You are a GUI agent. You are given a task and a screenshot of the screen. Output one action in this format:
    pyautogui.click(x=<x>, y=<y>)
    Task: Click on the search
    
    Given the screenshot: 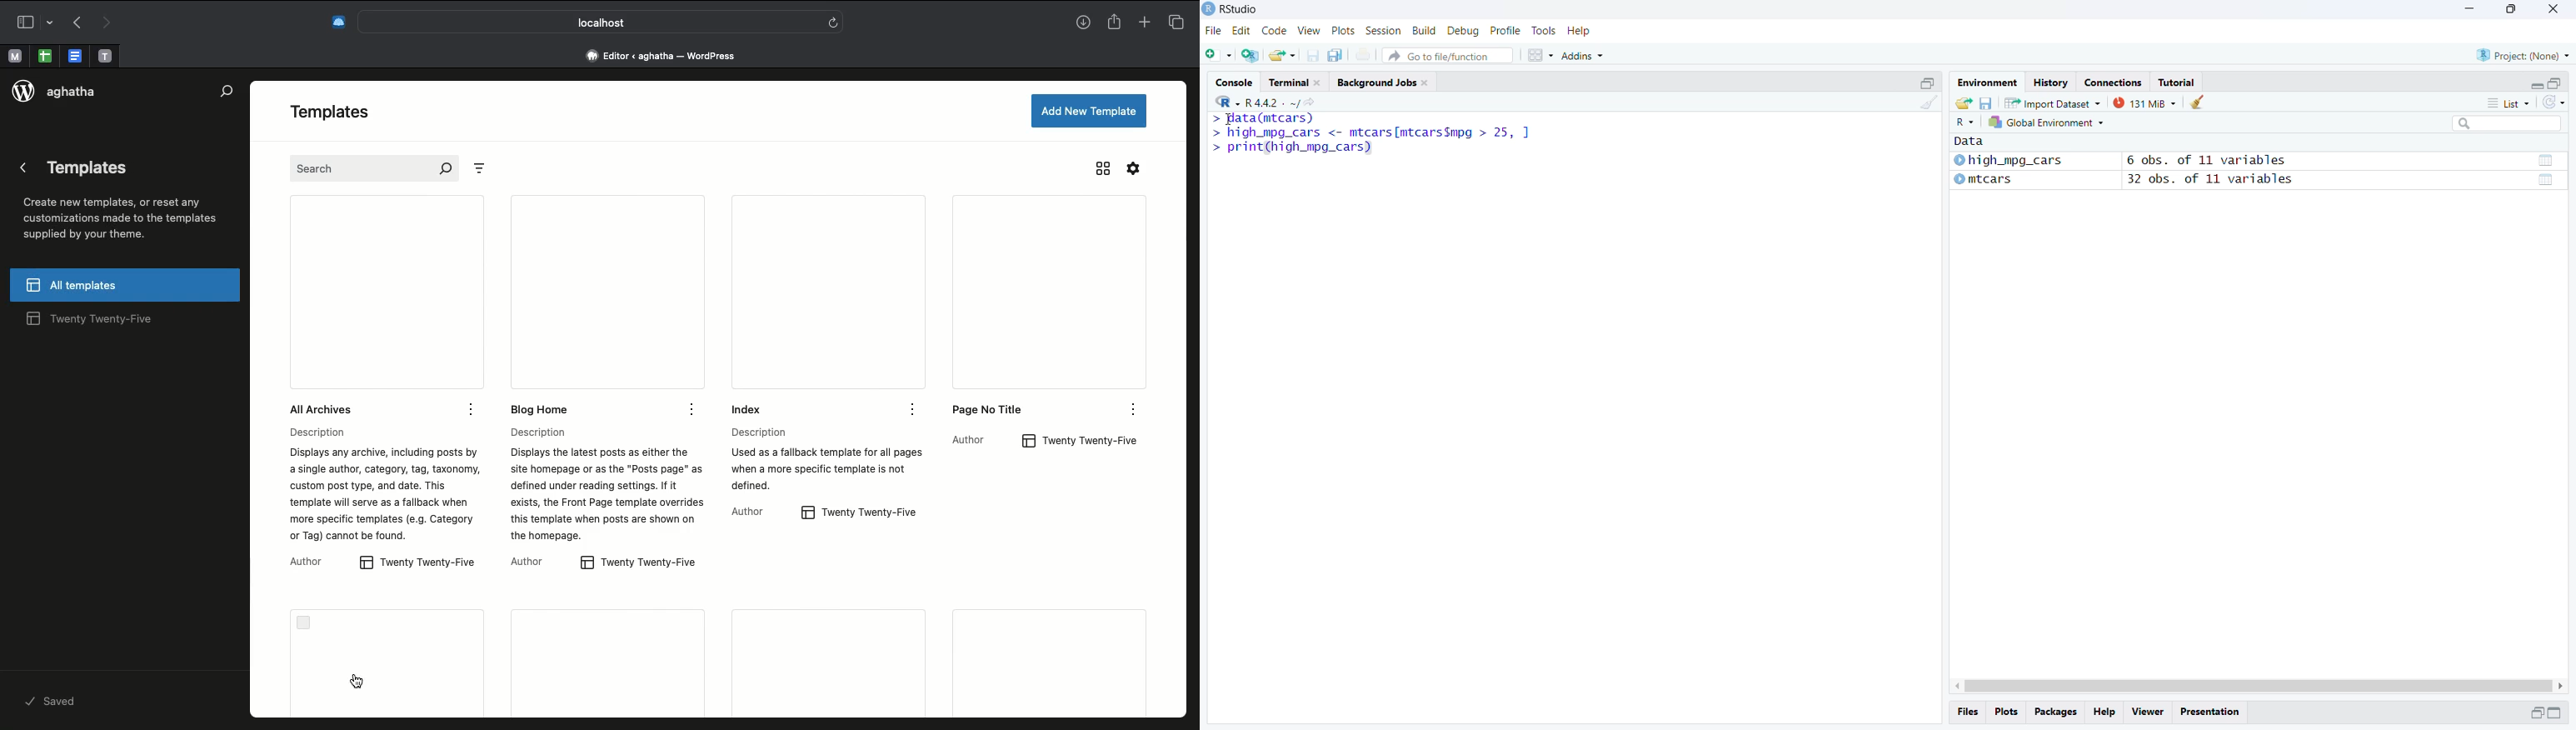 What is the action you would take?
    pyautogui.click(x=2507, y=123)
    